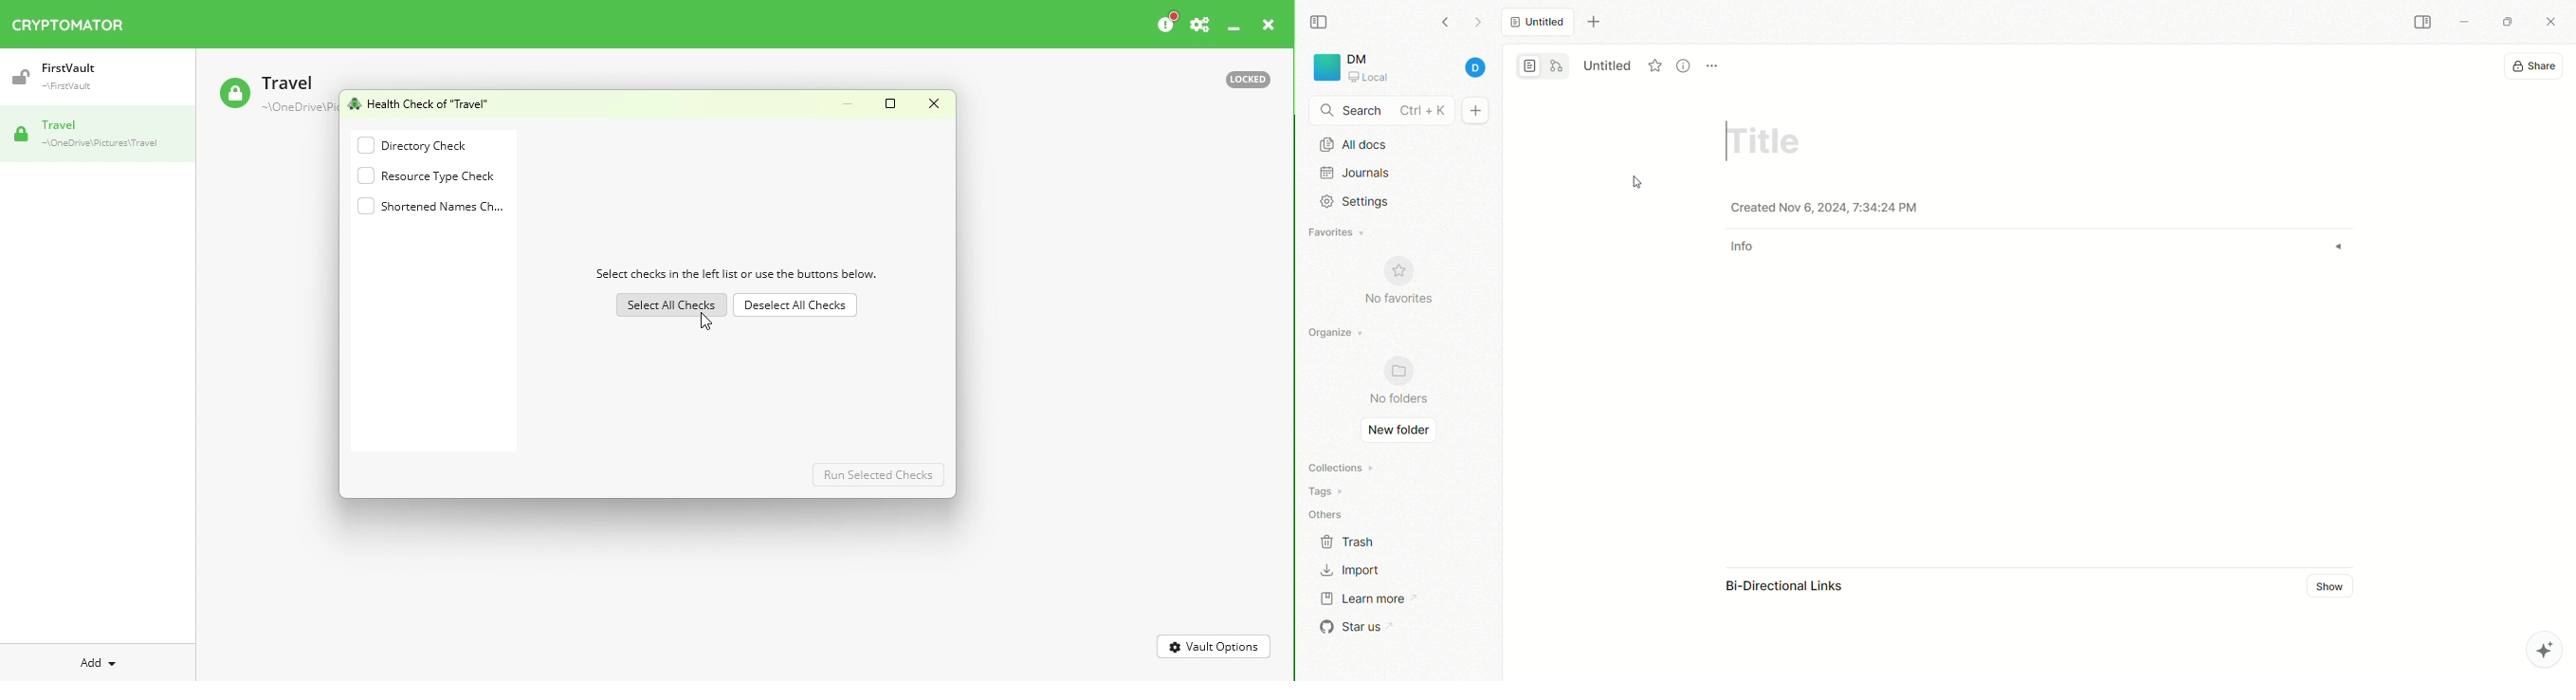 The height and width of the screenshot is (700, 2576). Describe the element at coordinates (92, 134) in the screenshot. I see `Vault` at that location.